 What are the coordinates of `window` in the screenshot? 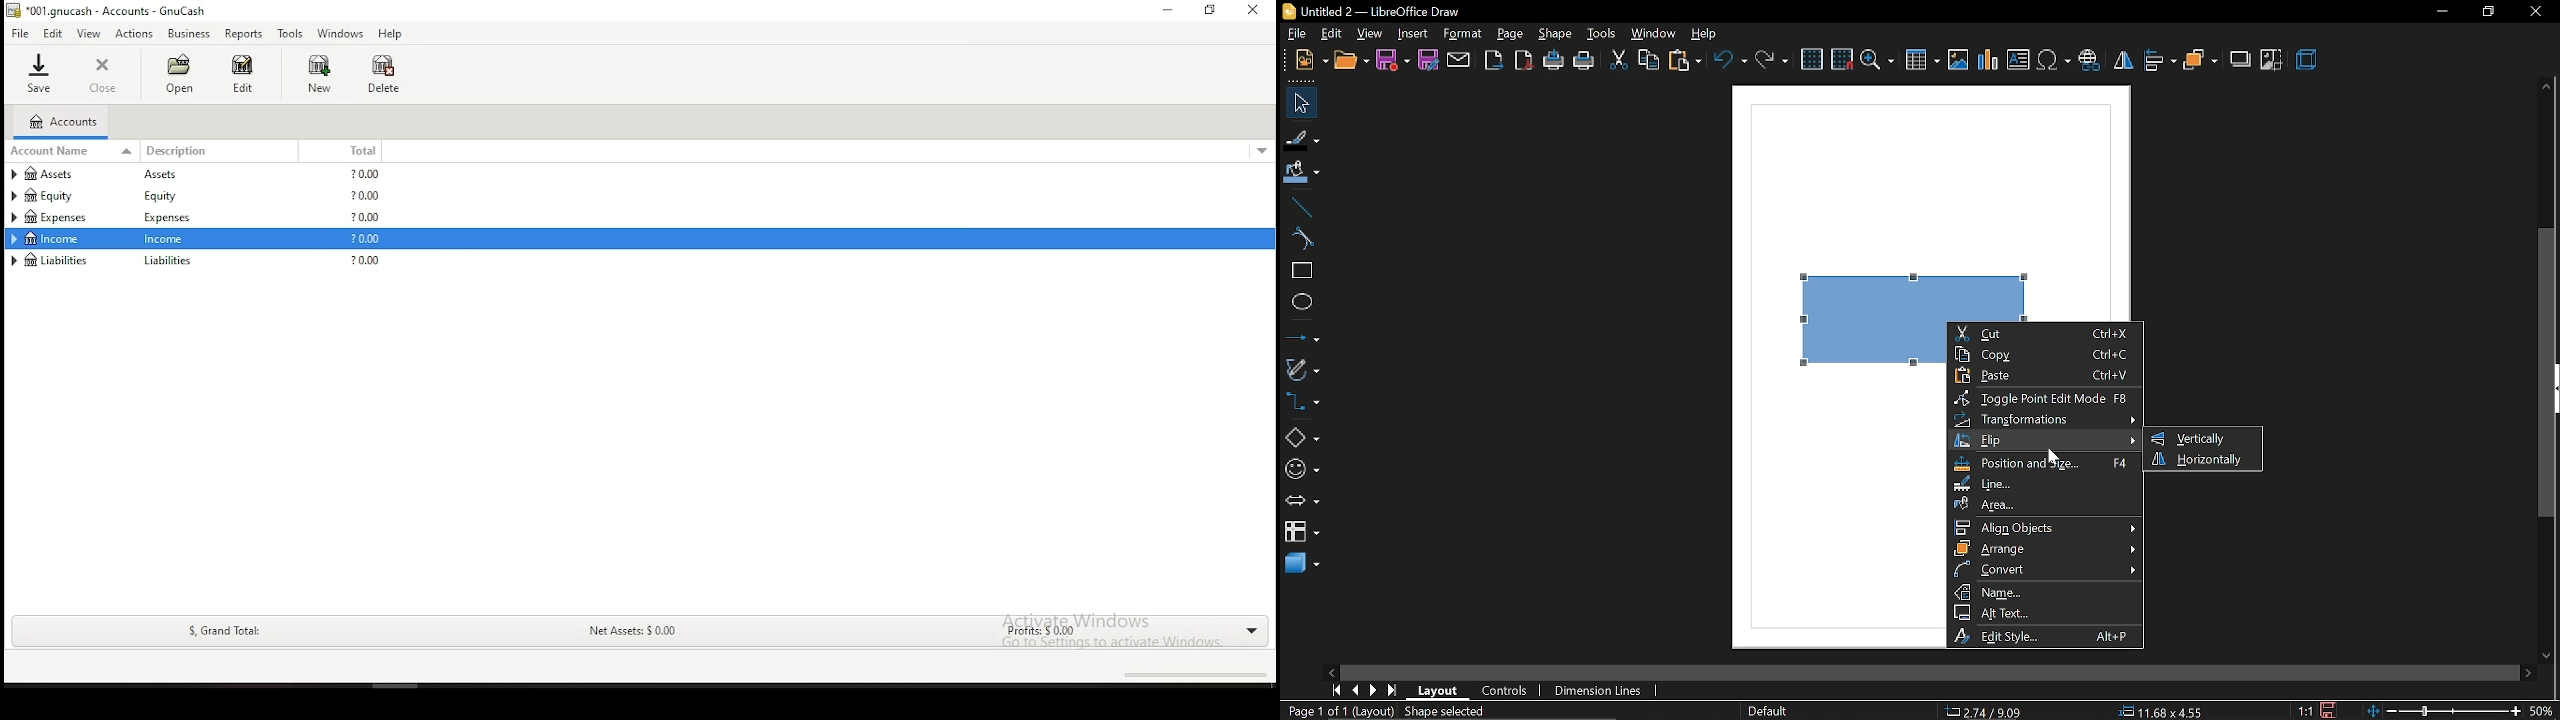 It's located at (1655, 33).